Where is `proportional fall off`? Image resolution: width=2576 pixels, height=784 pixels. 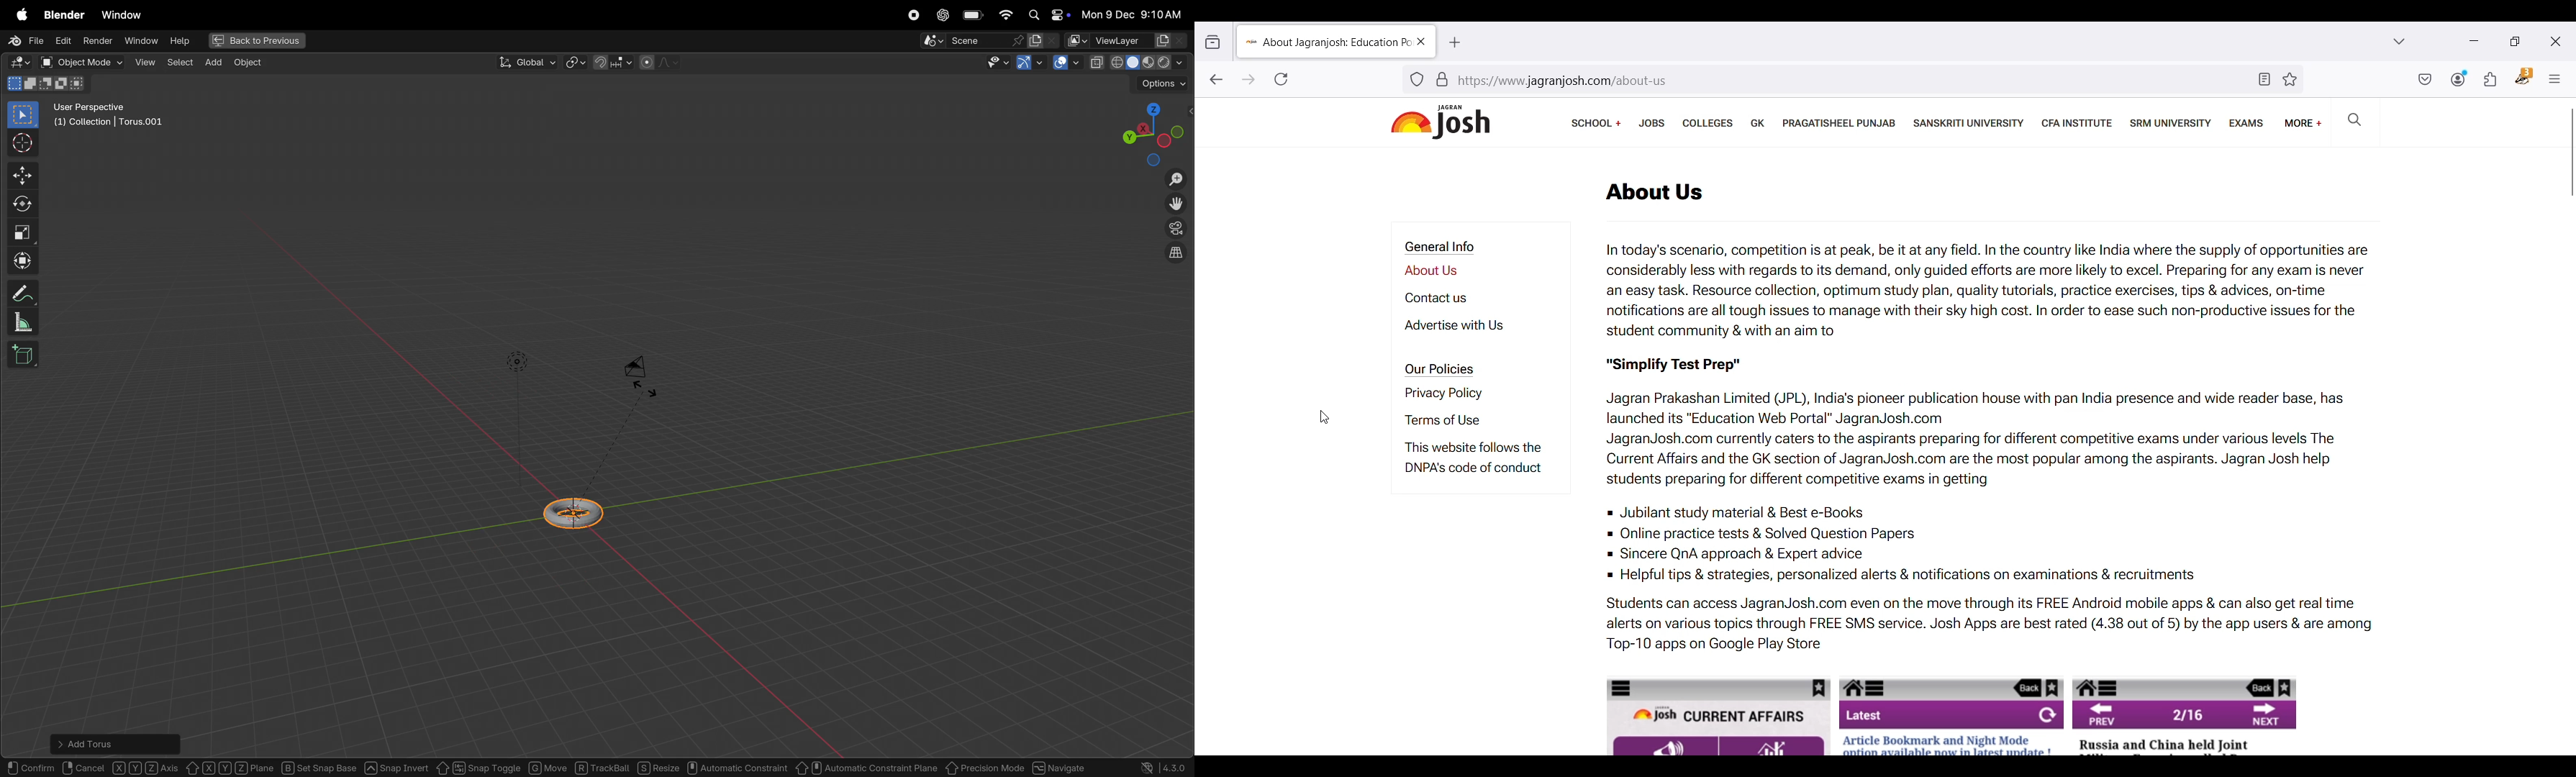 proportional fall off is located at coordinates (658, 62).